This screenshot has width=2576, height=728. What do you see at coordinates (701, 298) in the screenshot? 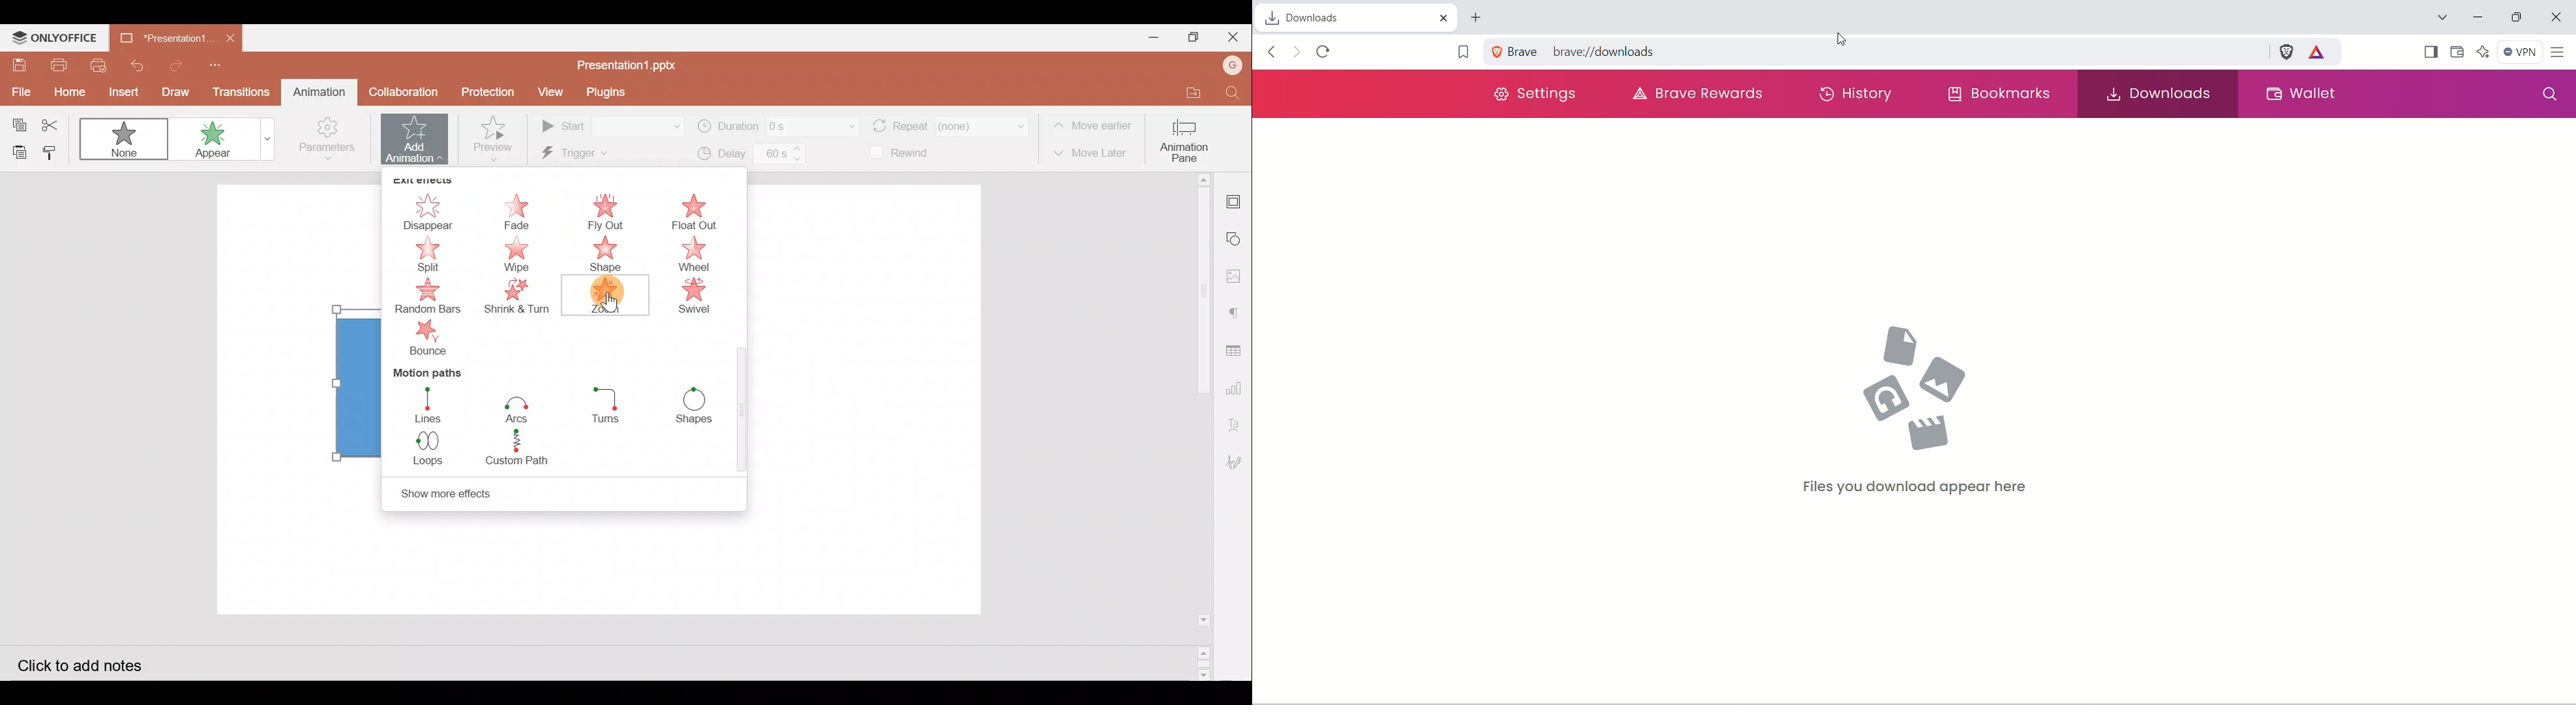
I see `Swivel` at bounding box center [701, 298].